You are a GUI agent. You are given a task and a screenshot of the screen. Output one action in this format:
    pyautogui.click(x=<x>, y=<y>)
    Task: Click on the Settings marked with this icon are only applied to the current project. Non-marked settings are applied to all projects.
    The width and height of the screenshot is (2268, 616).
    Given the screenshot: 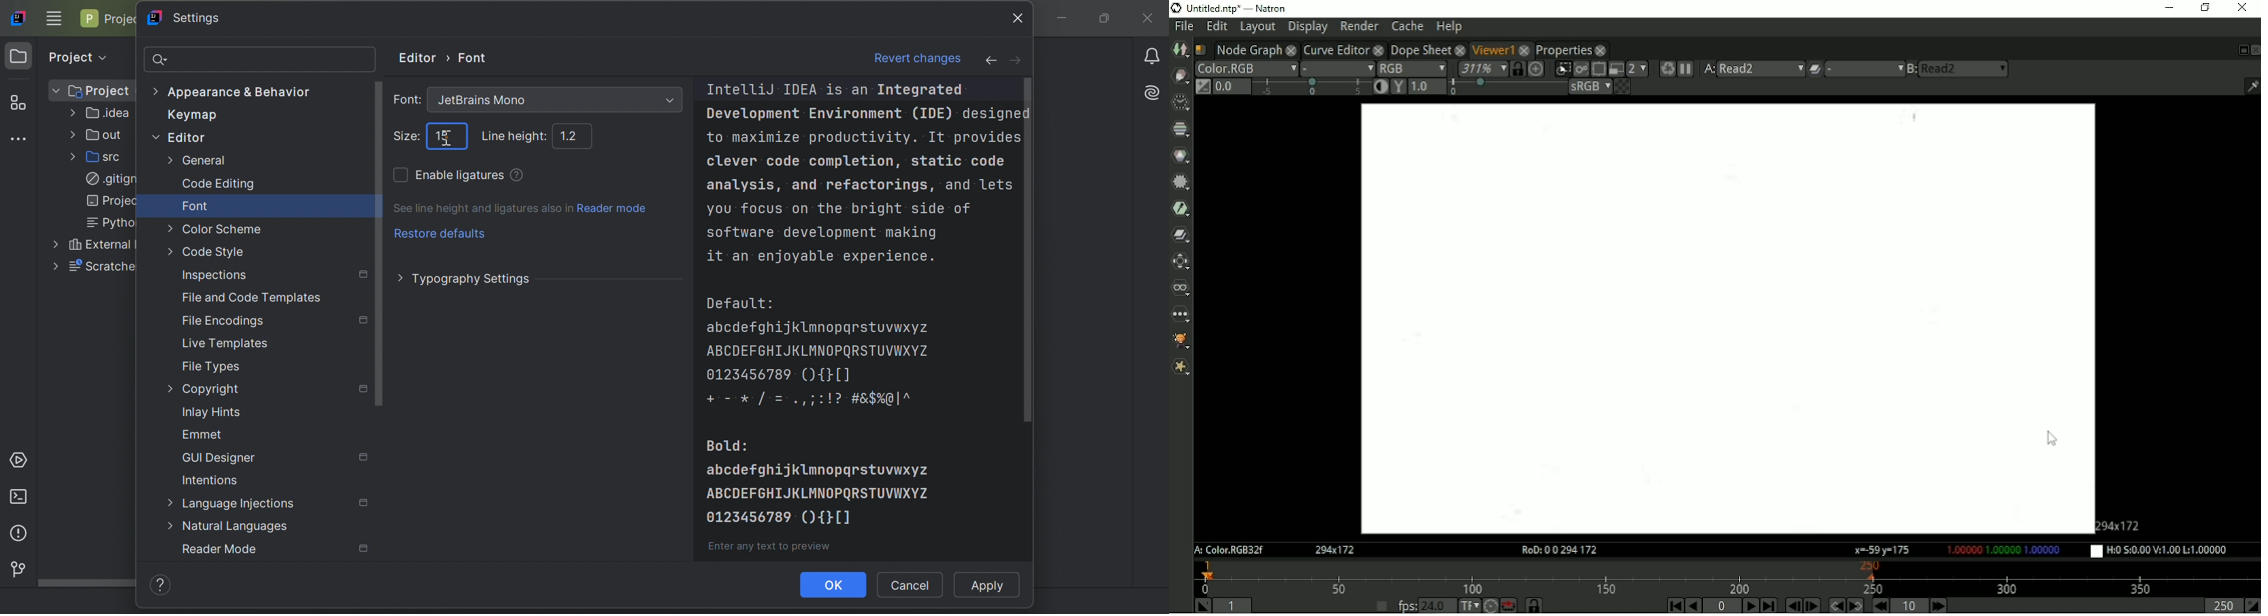 What is the action you would take?
    pyautogui.click(x=365, y=549)
    